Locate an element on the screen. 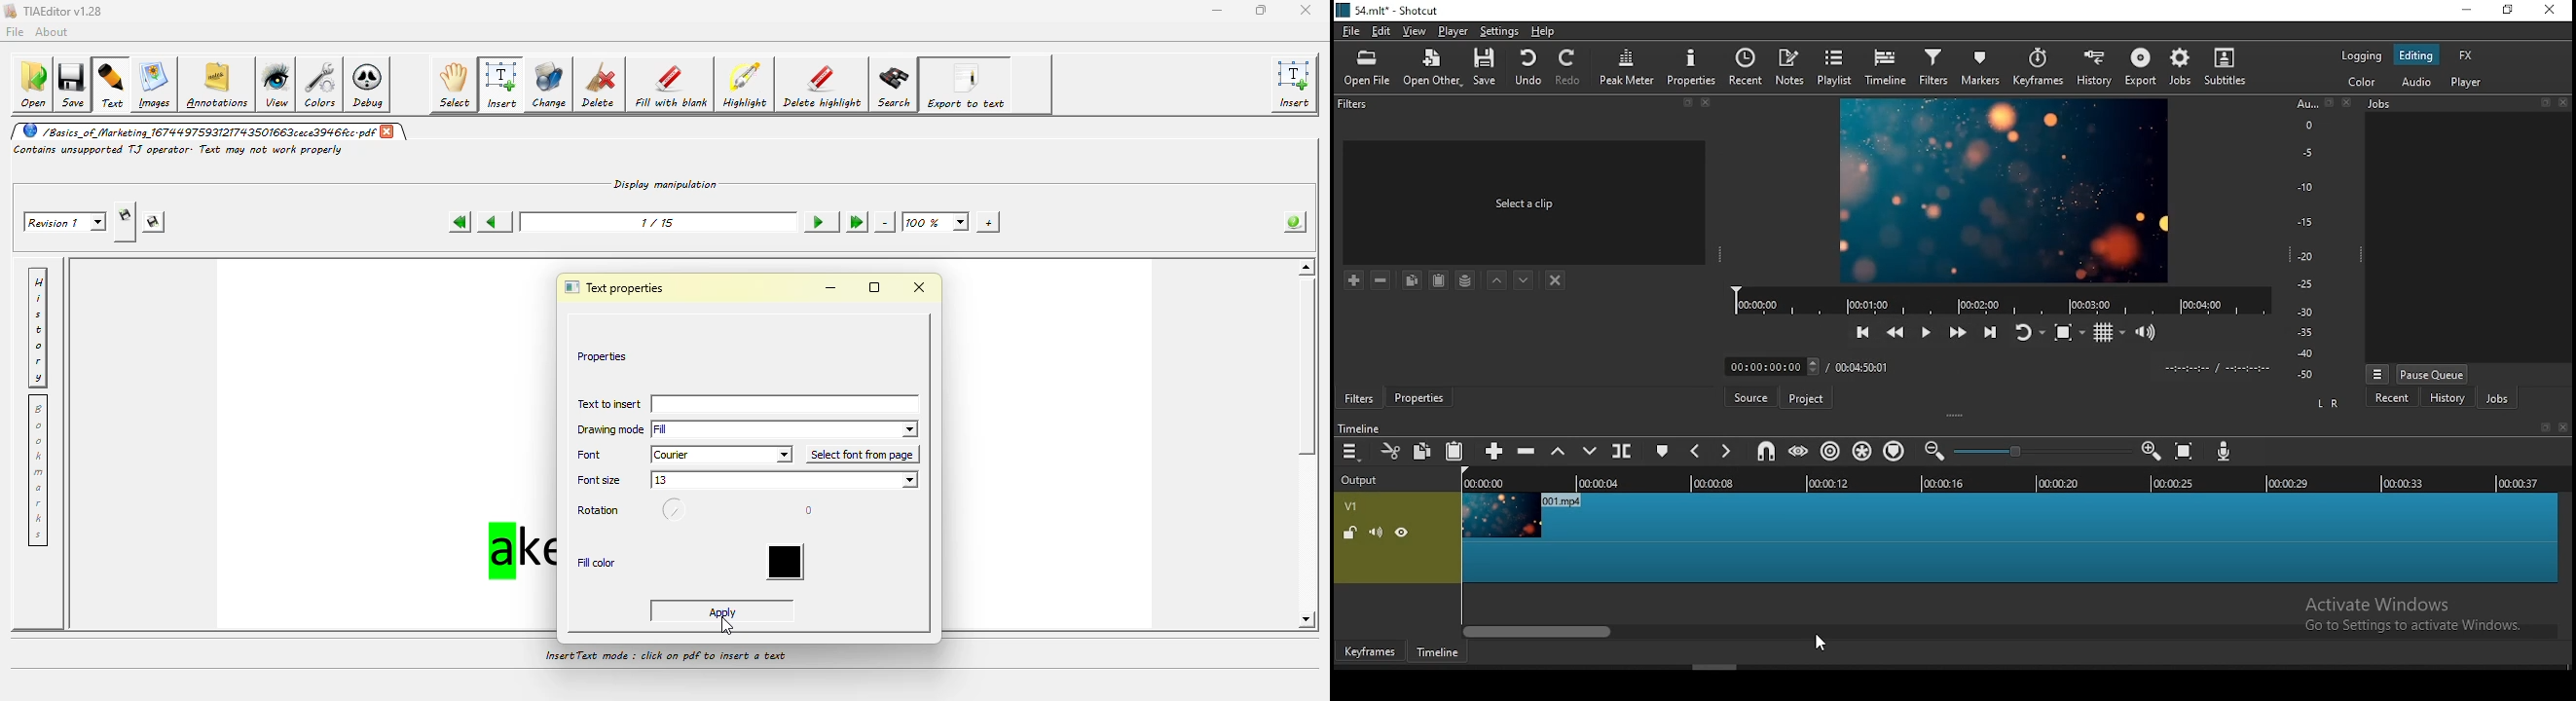 The height and width of the screenshot is (728, 2576). peak meter is located at coordinates (1627, 67).